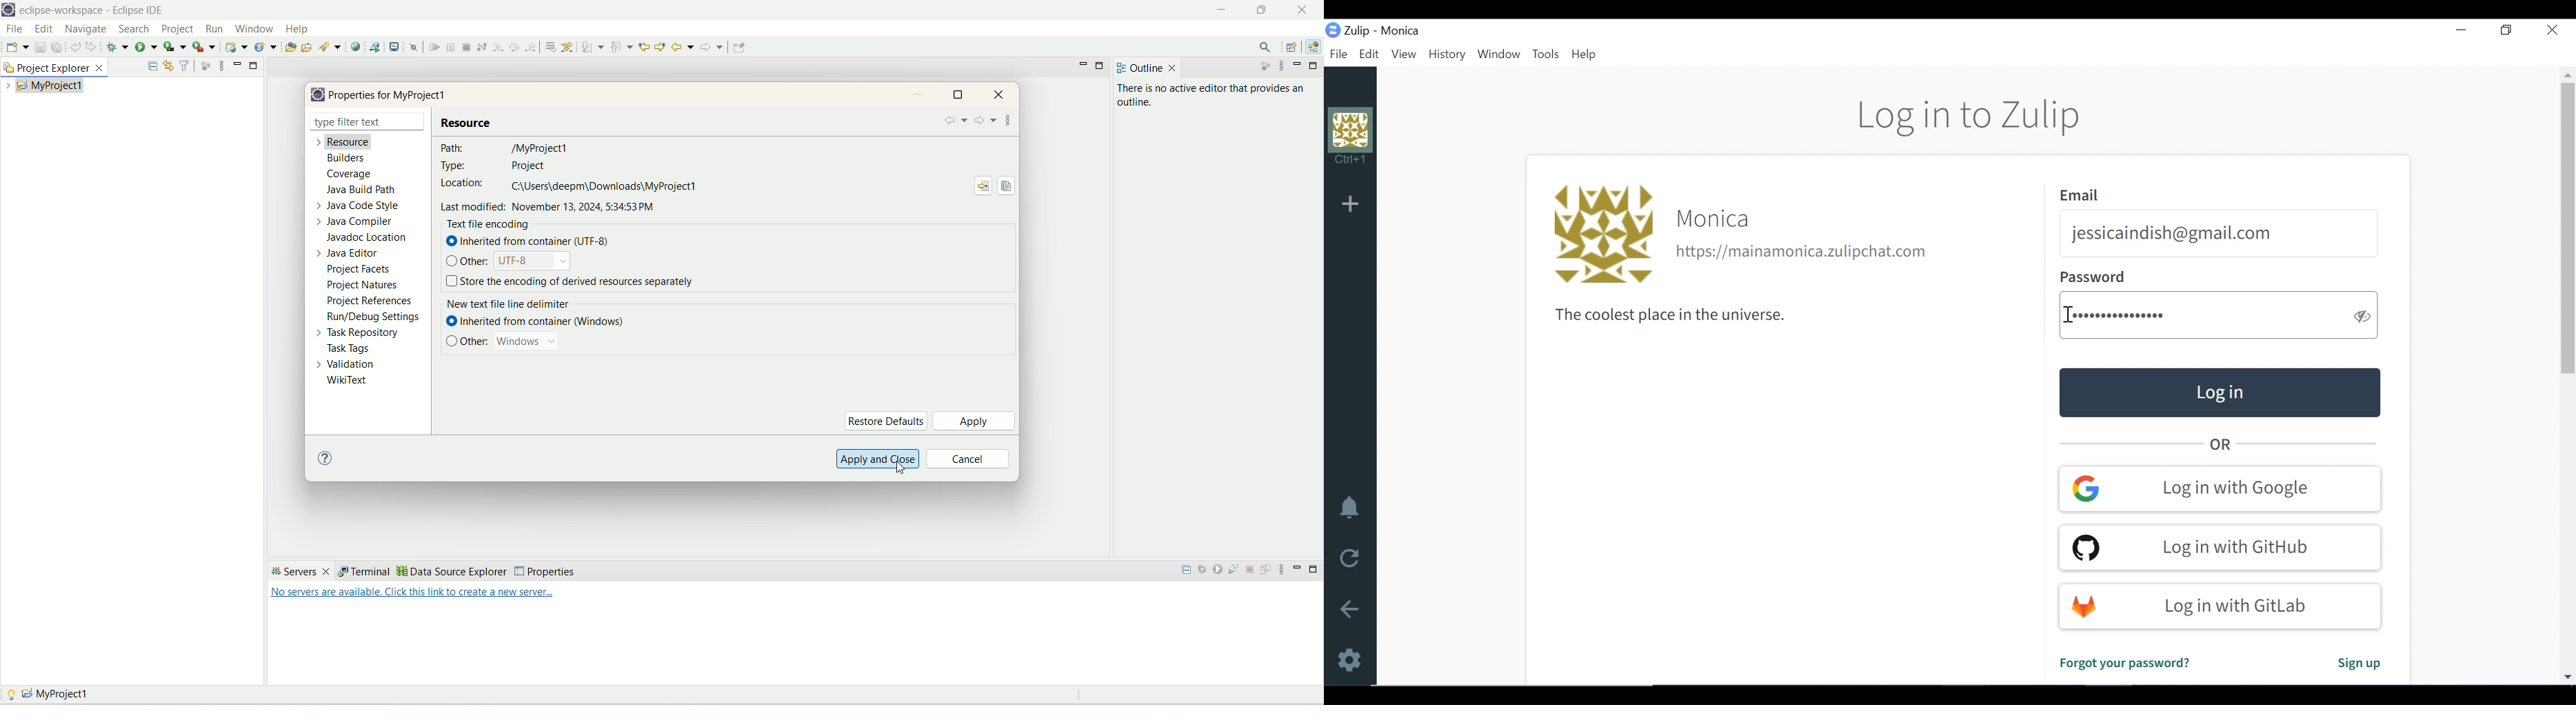 This screenshot has width=2576, height=728. I want to click on History, so click(1448, 55).